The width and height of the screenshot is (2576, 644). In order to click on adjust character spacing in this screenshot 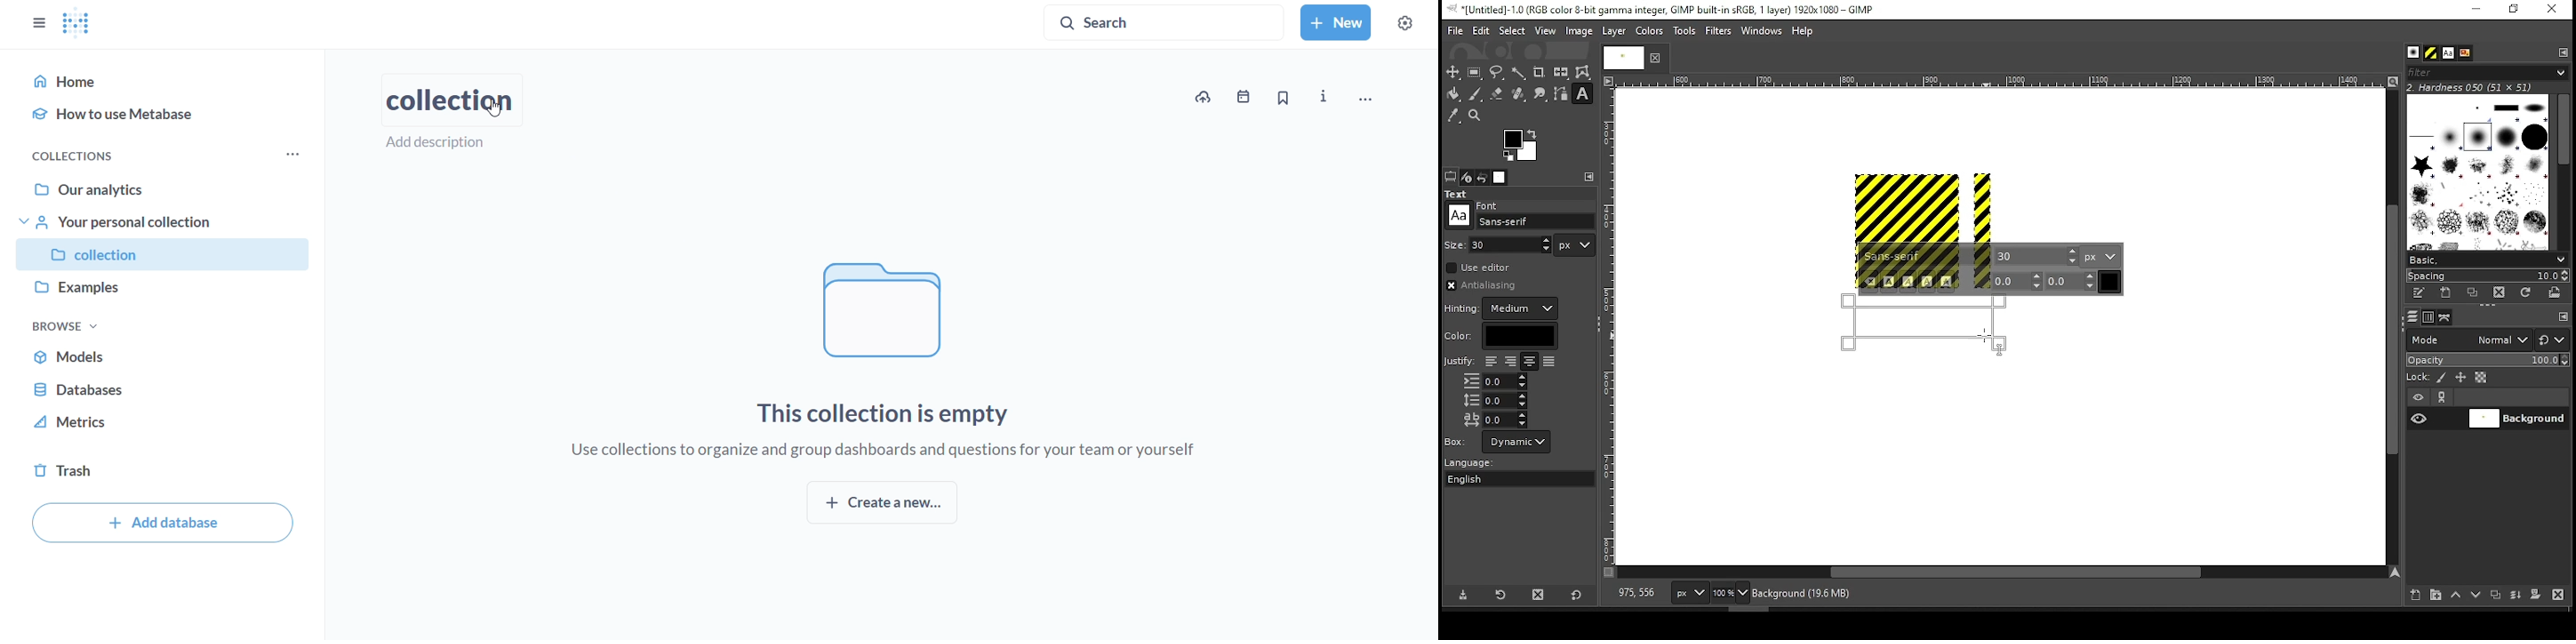, I will do `click(1494, 420)`.